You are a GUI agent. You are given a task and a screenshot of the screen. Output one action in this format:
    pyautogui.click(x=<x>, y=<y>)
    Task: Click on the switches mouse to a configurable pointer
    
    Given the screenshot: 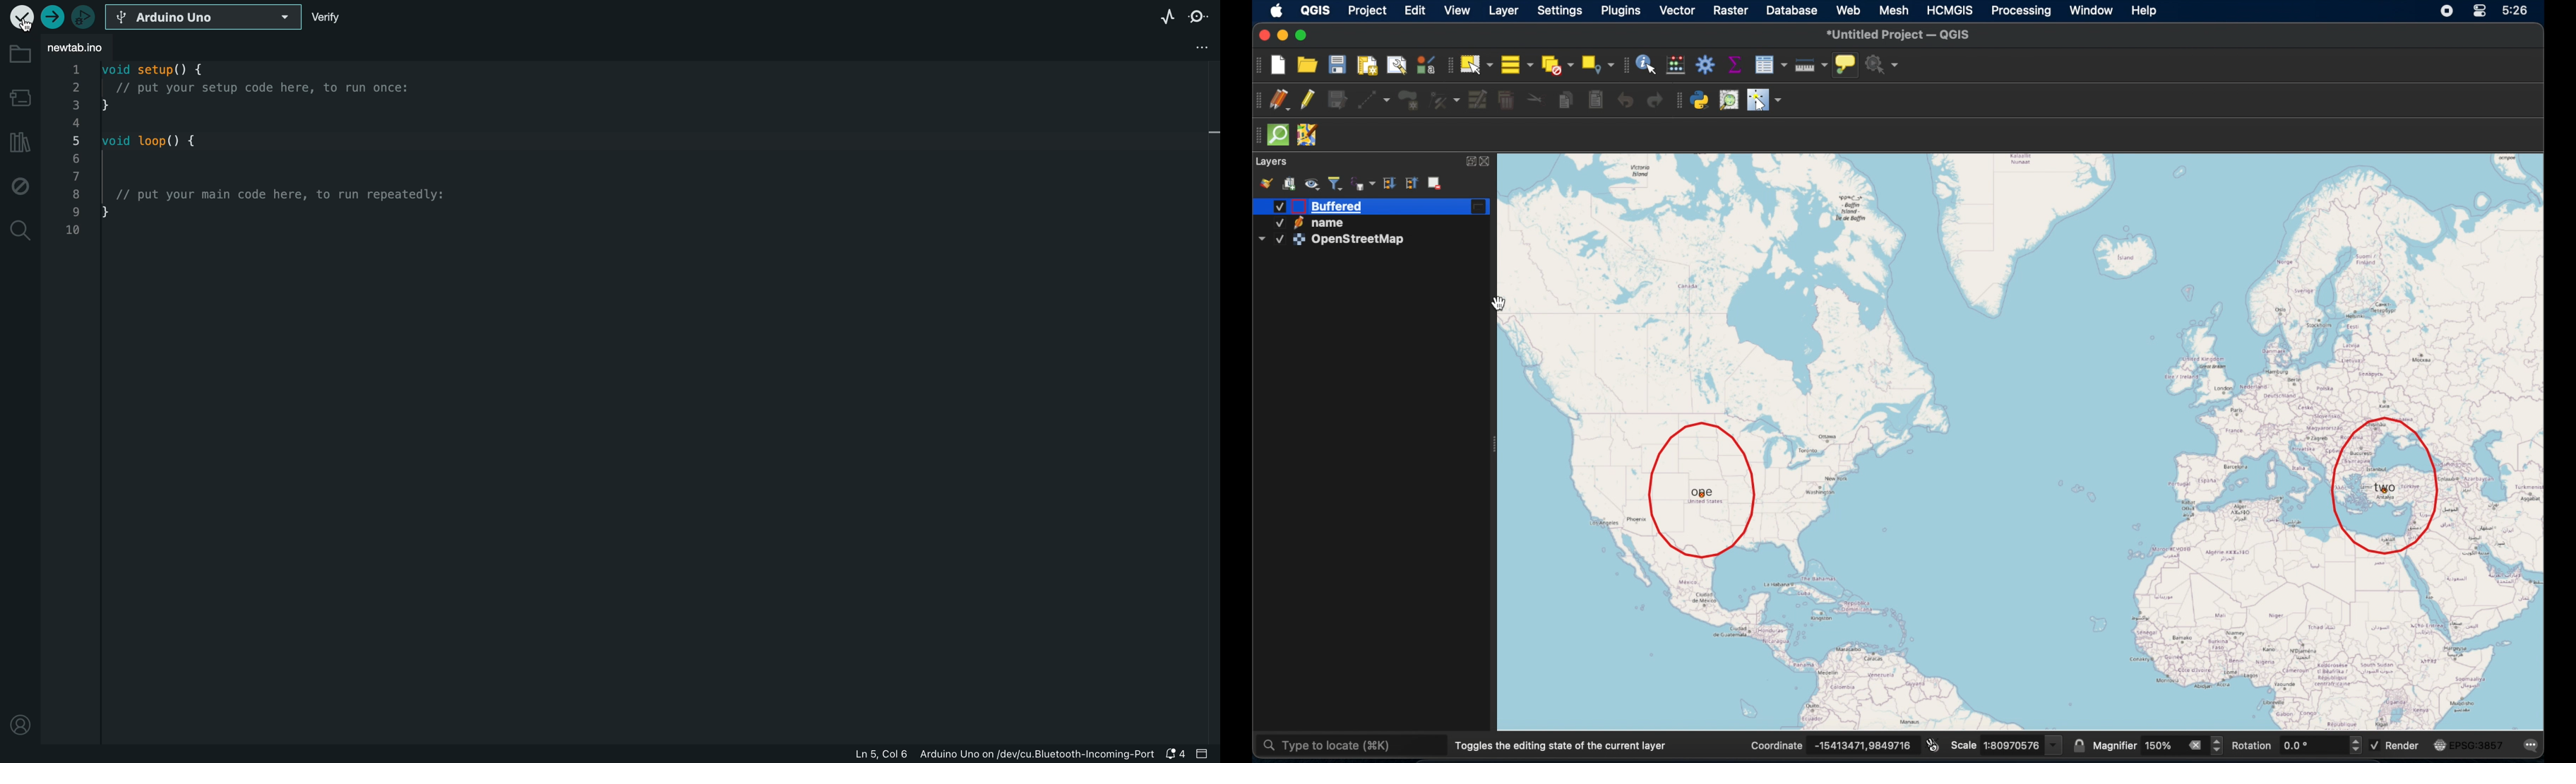 What is the action you would take?
    pyautogui.click(x=1765, y=100)
    